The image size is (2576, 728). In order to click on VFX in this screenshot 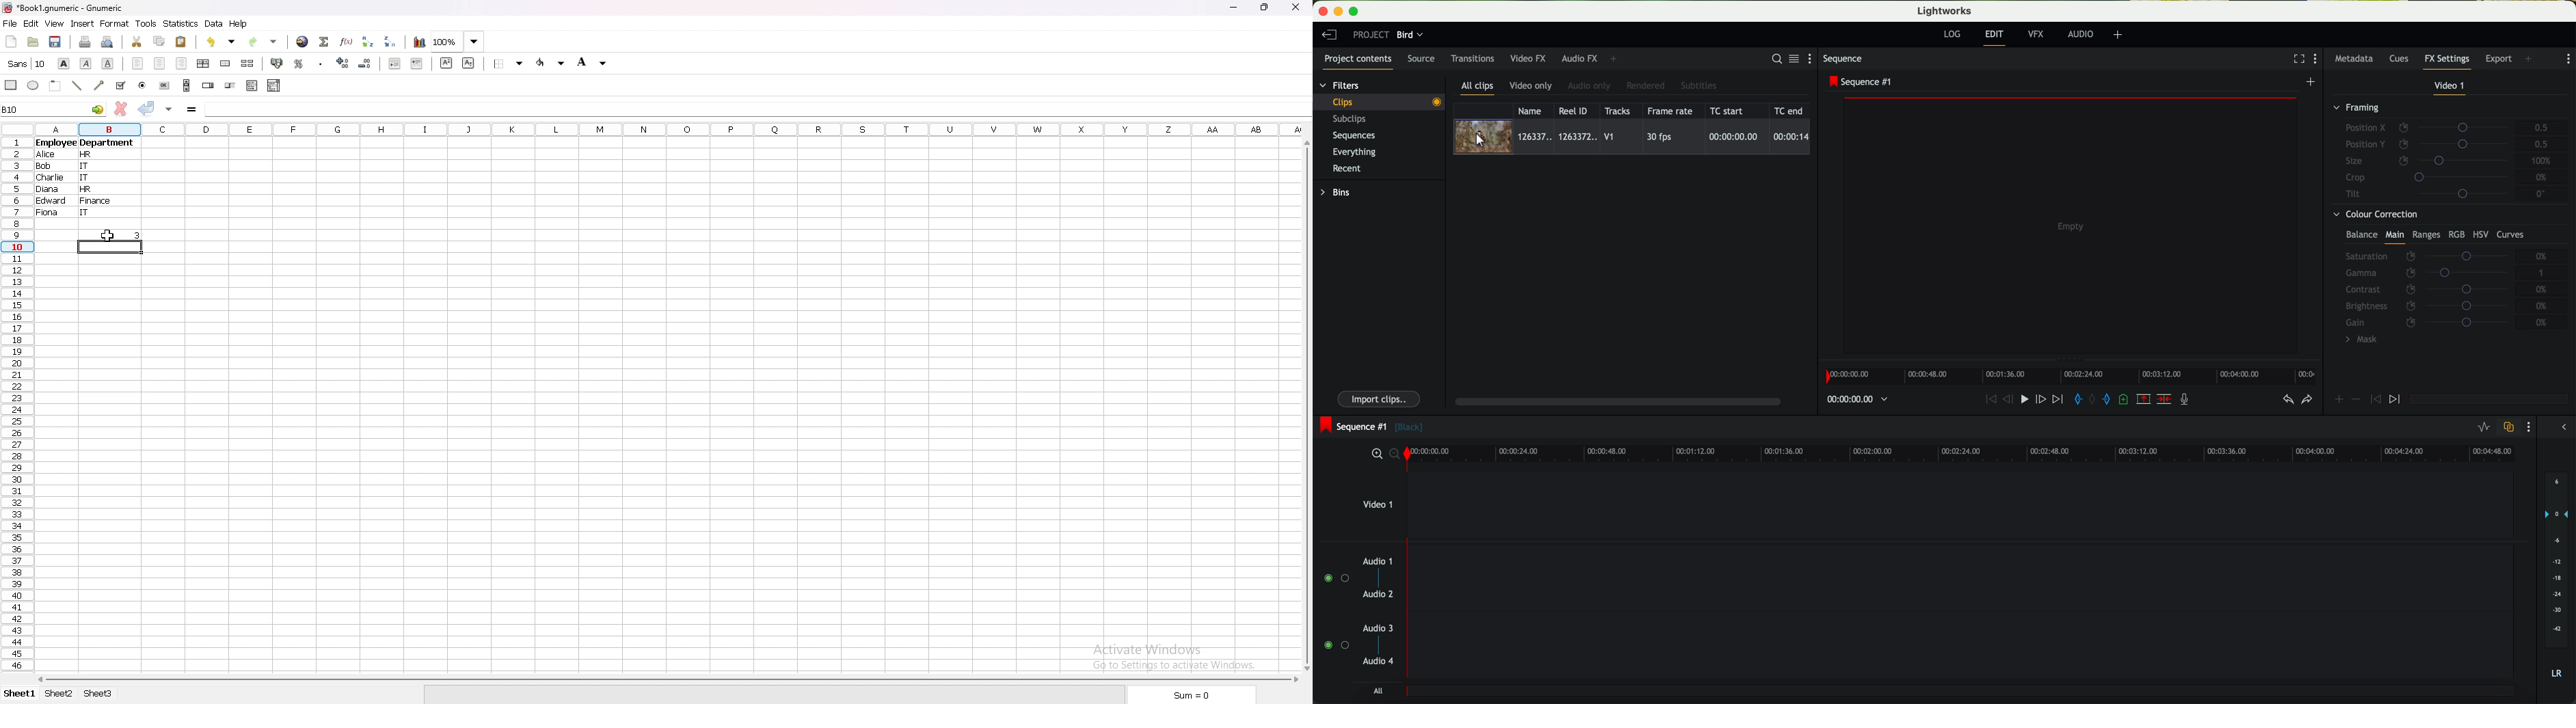, I will do `click(2038, 34)`.